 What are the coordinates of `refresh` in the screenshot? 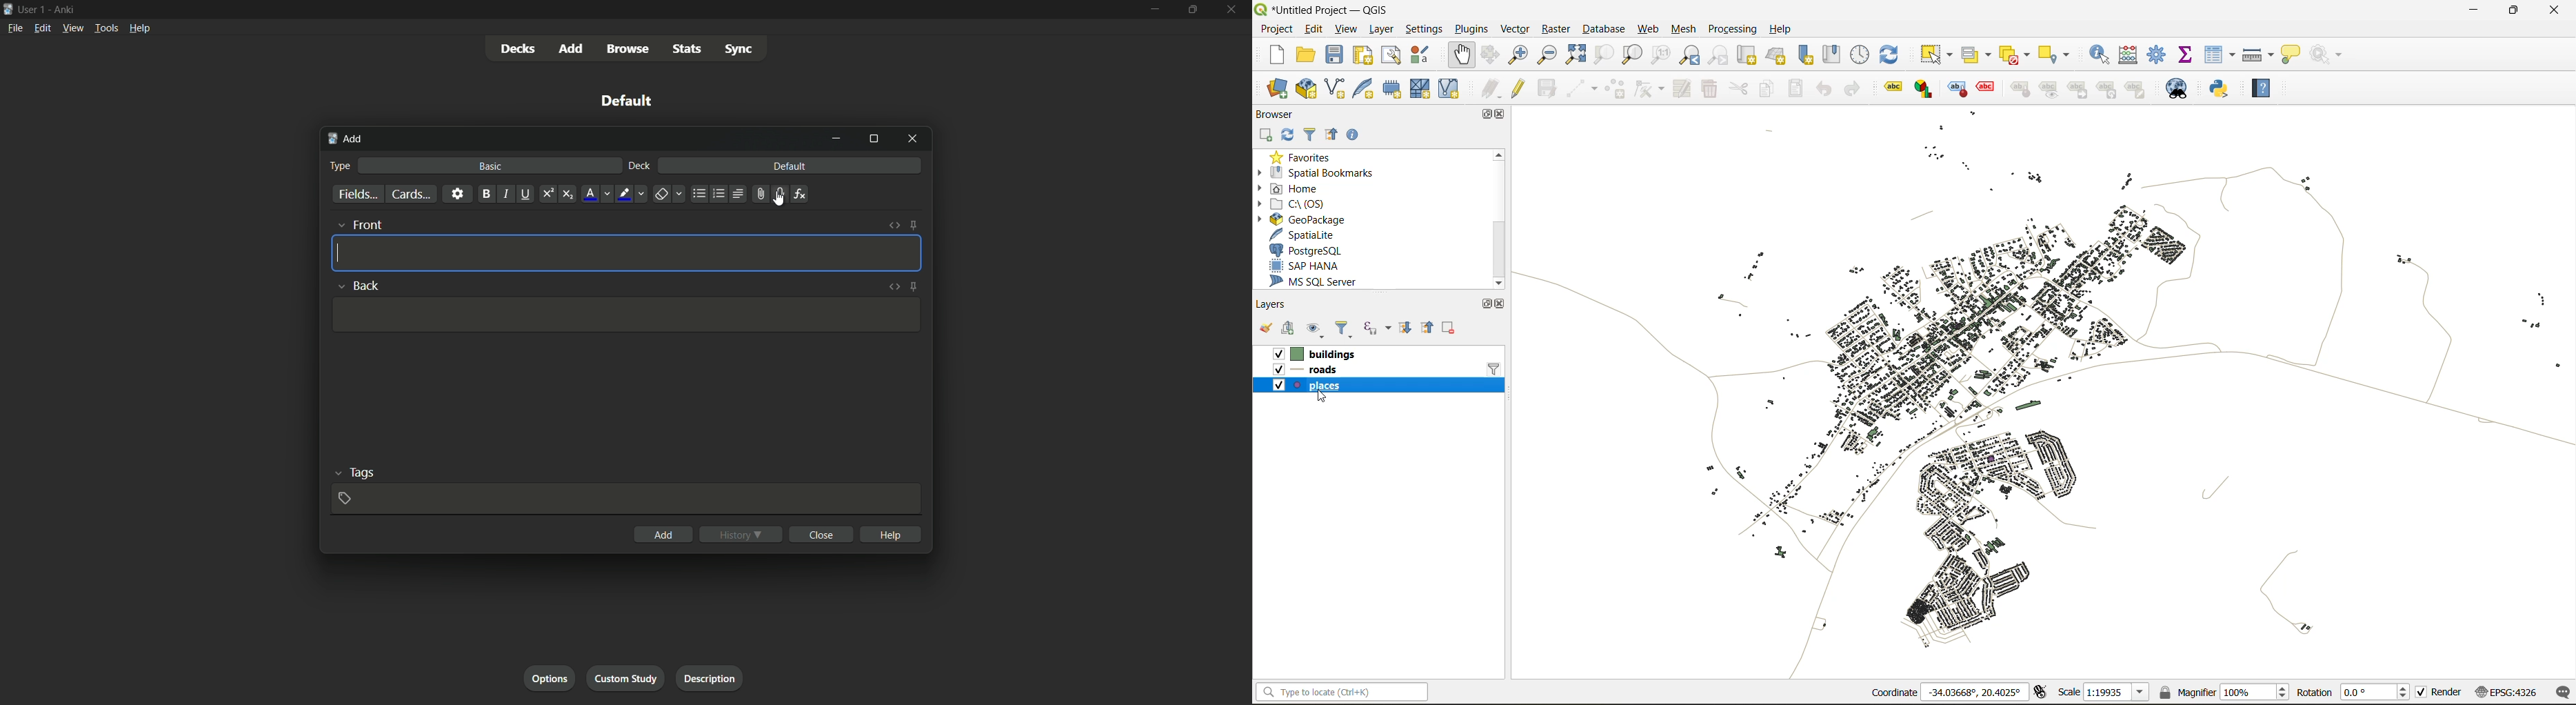 It's located at (1896, 52).